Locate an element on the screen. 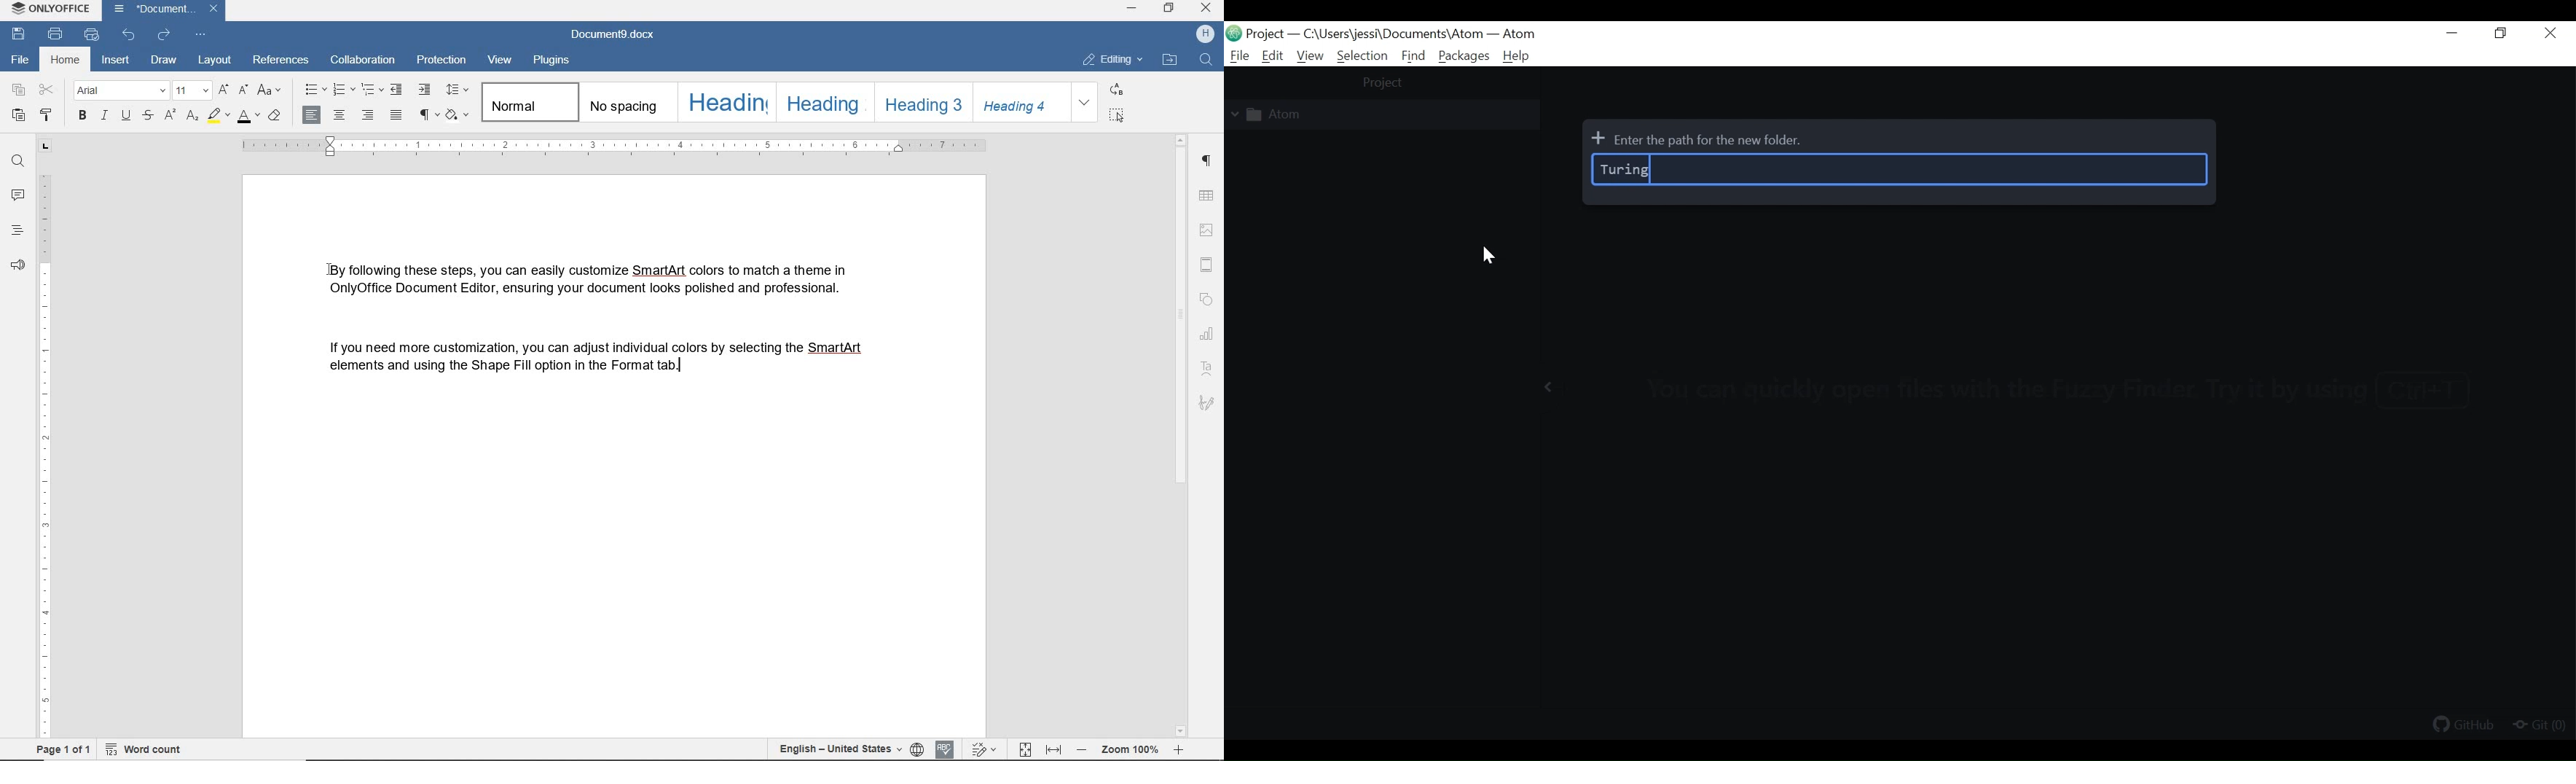  find is located at coordinates (1208, 62).